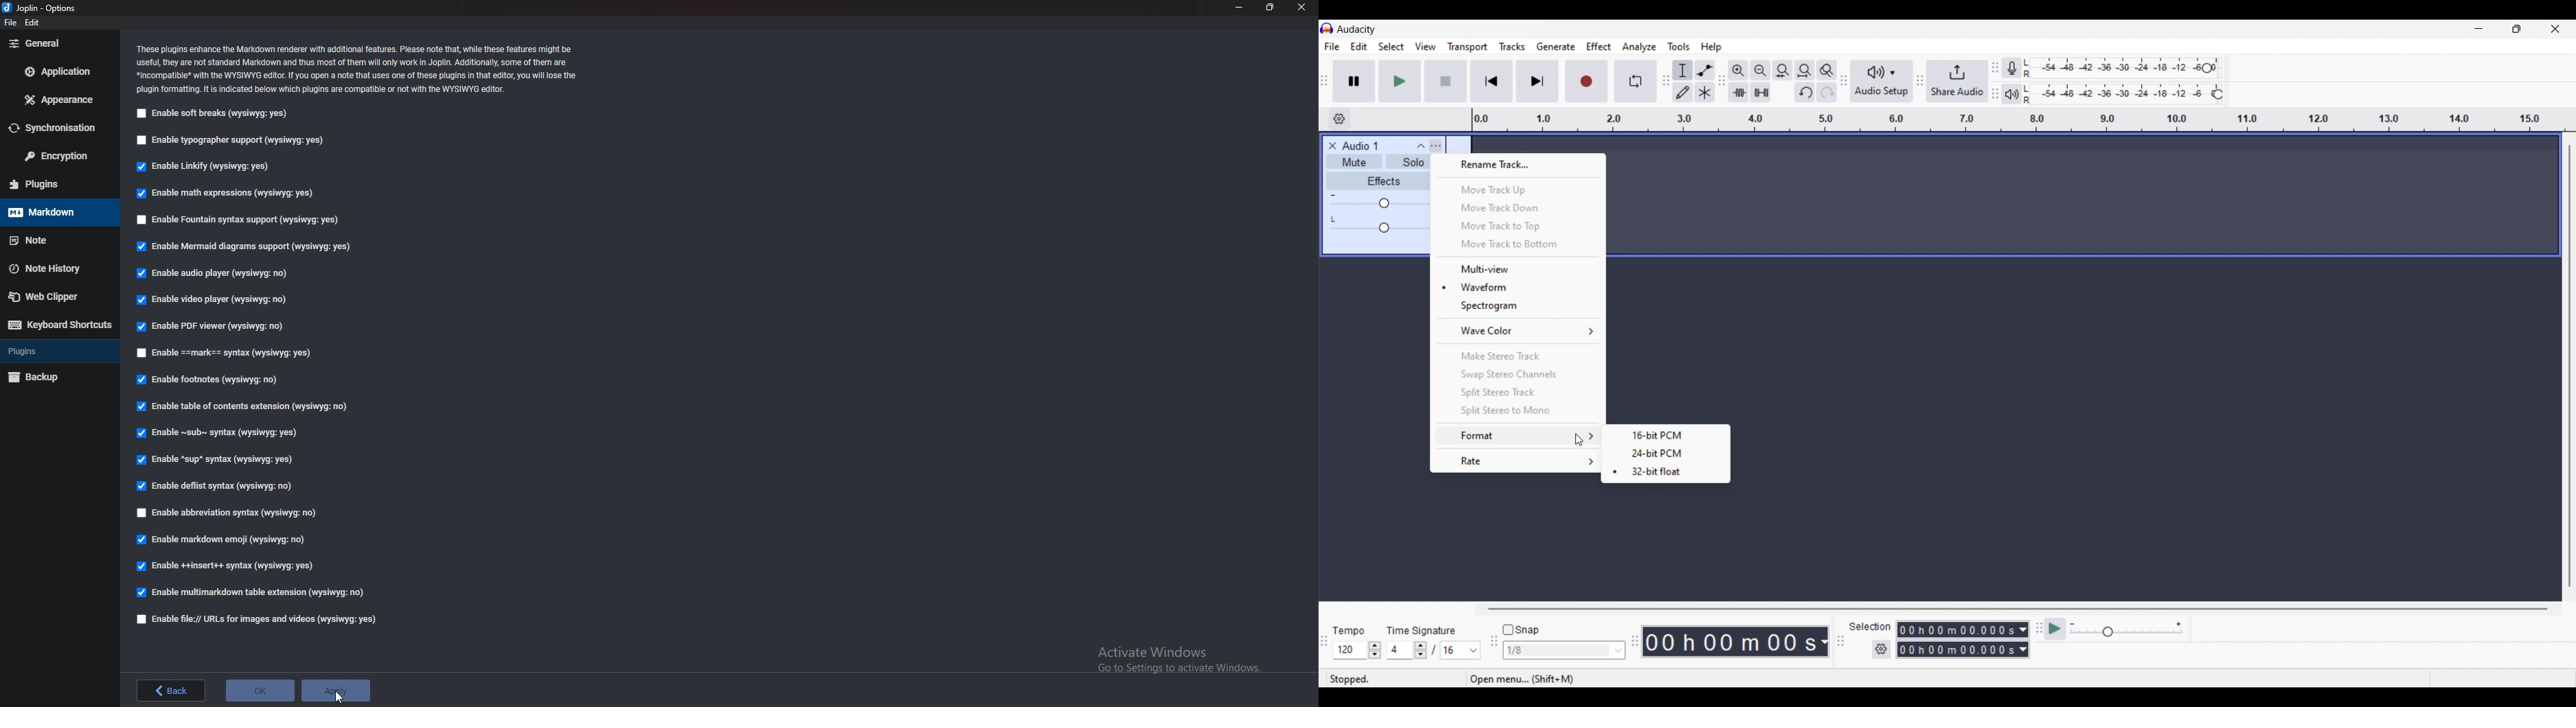  Describe the element at coordinates (1383, 181) in the screenshot. I see `Effects` at that location.